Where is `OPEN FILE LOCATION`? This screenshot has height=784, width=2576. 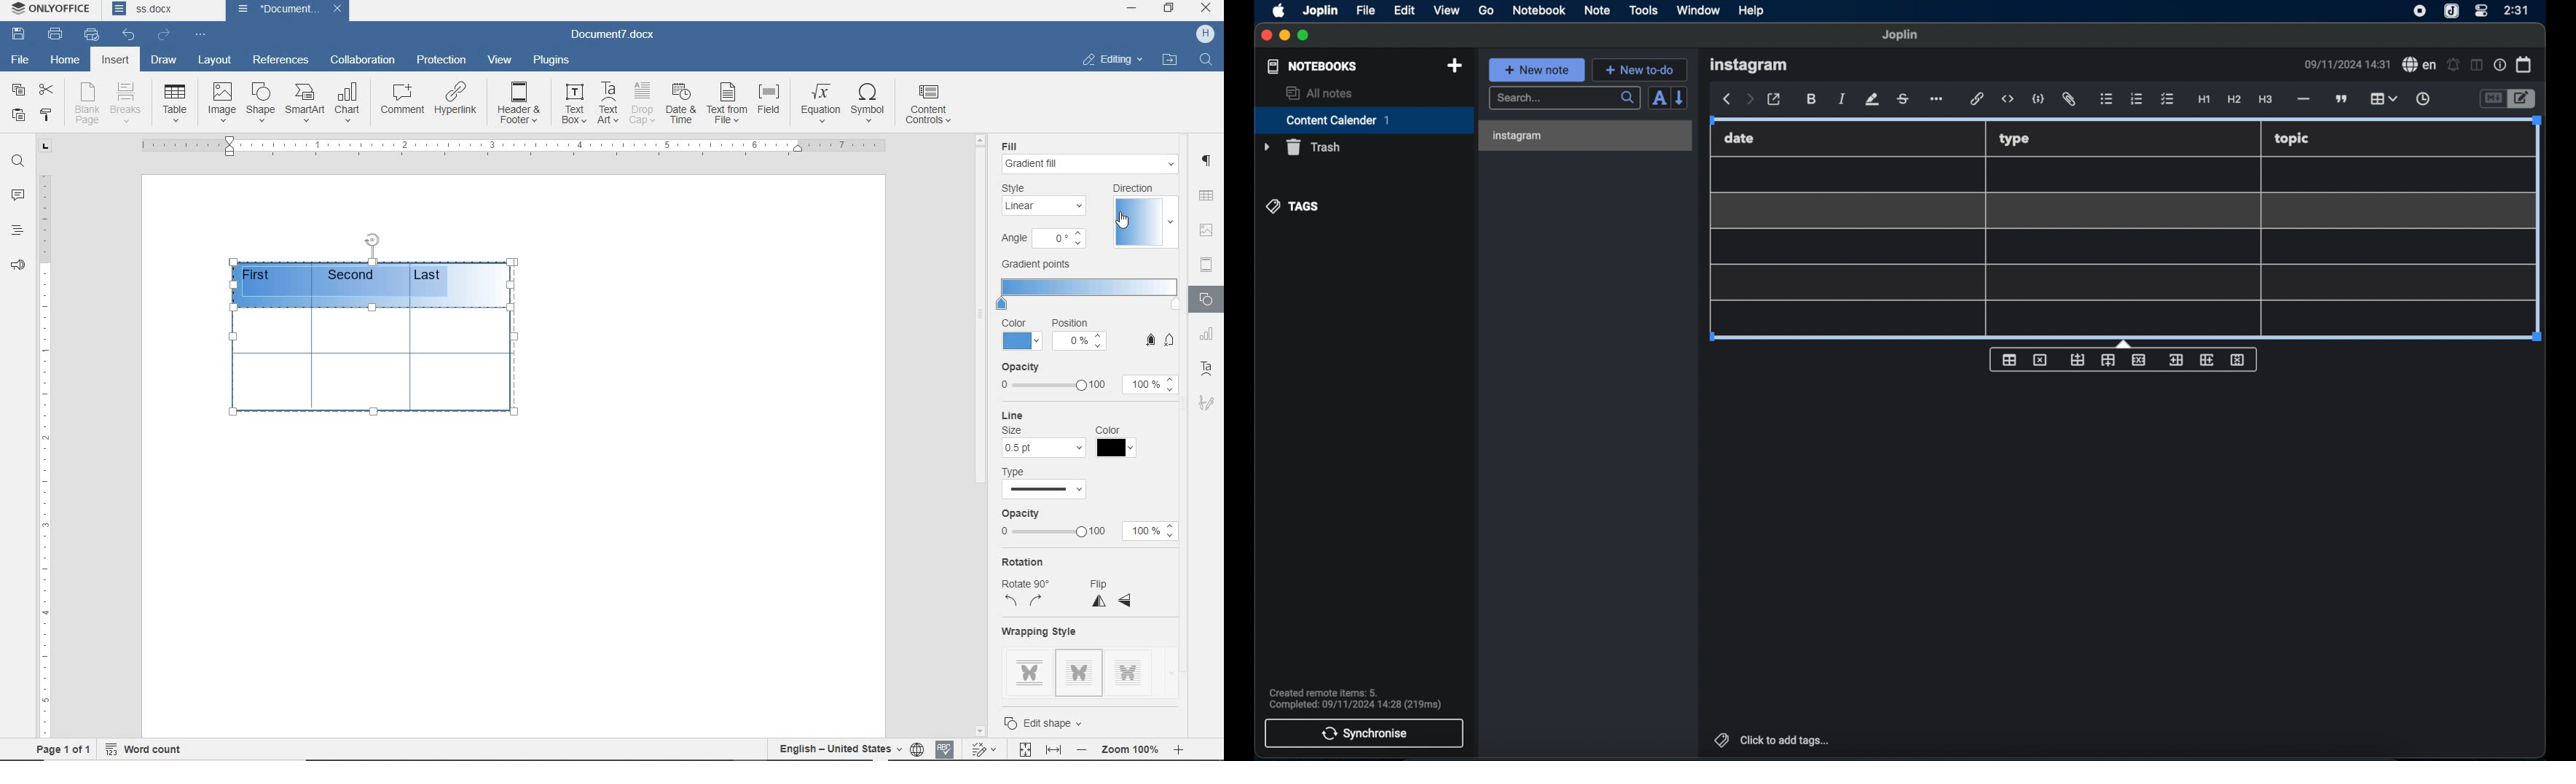 OPEN FILE LOCATION is located at coordinates (1171, 60).